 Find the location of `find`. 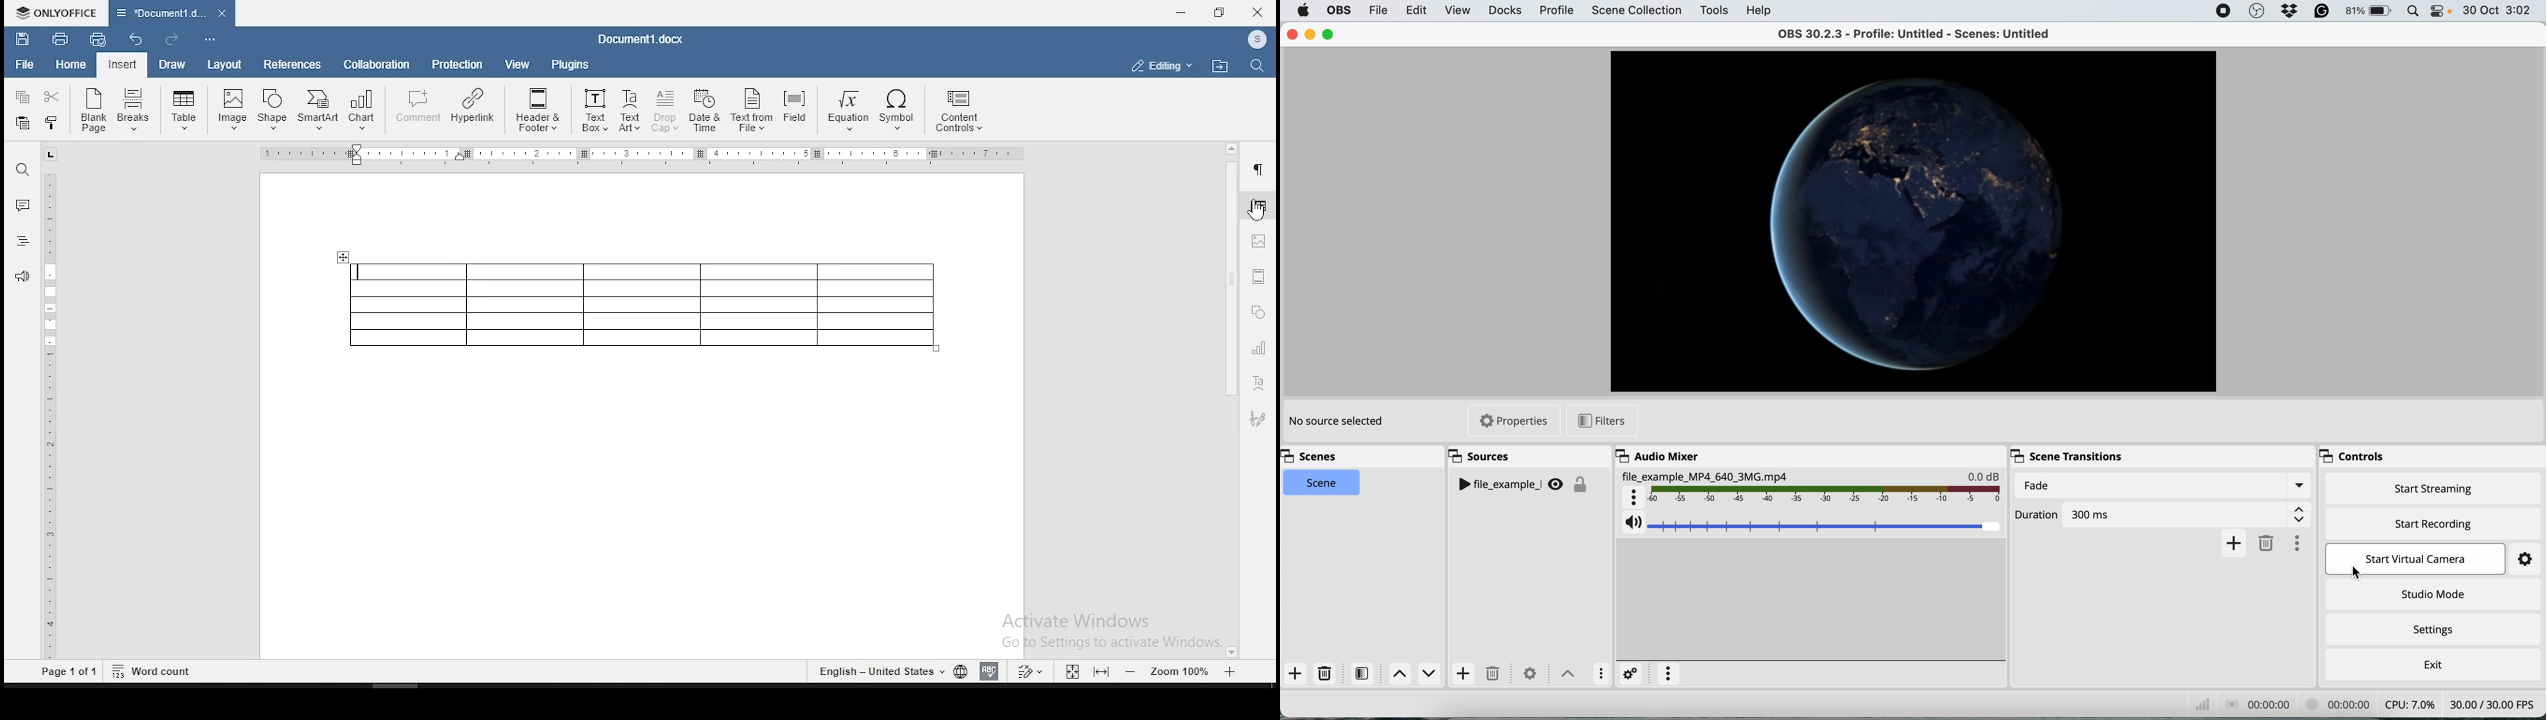

find is located at coordinates (23, 168).